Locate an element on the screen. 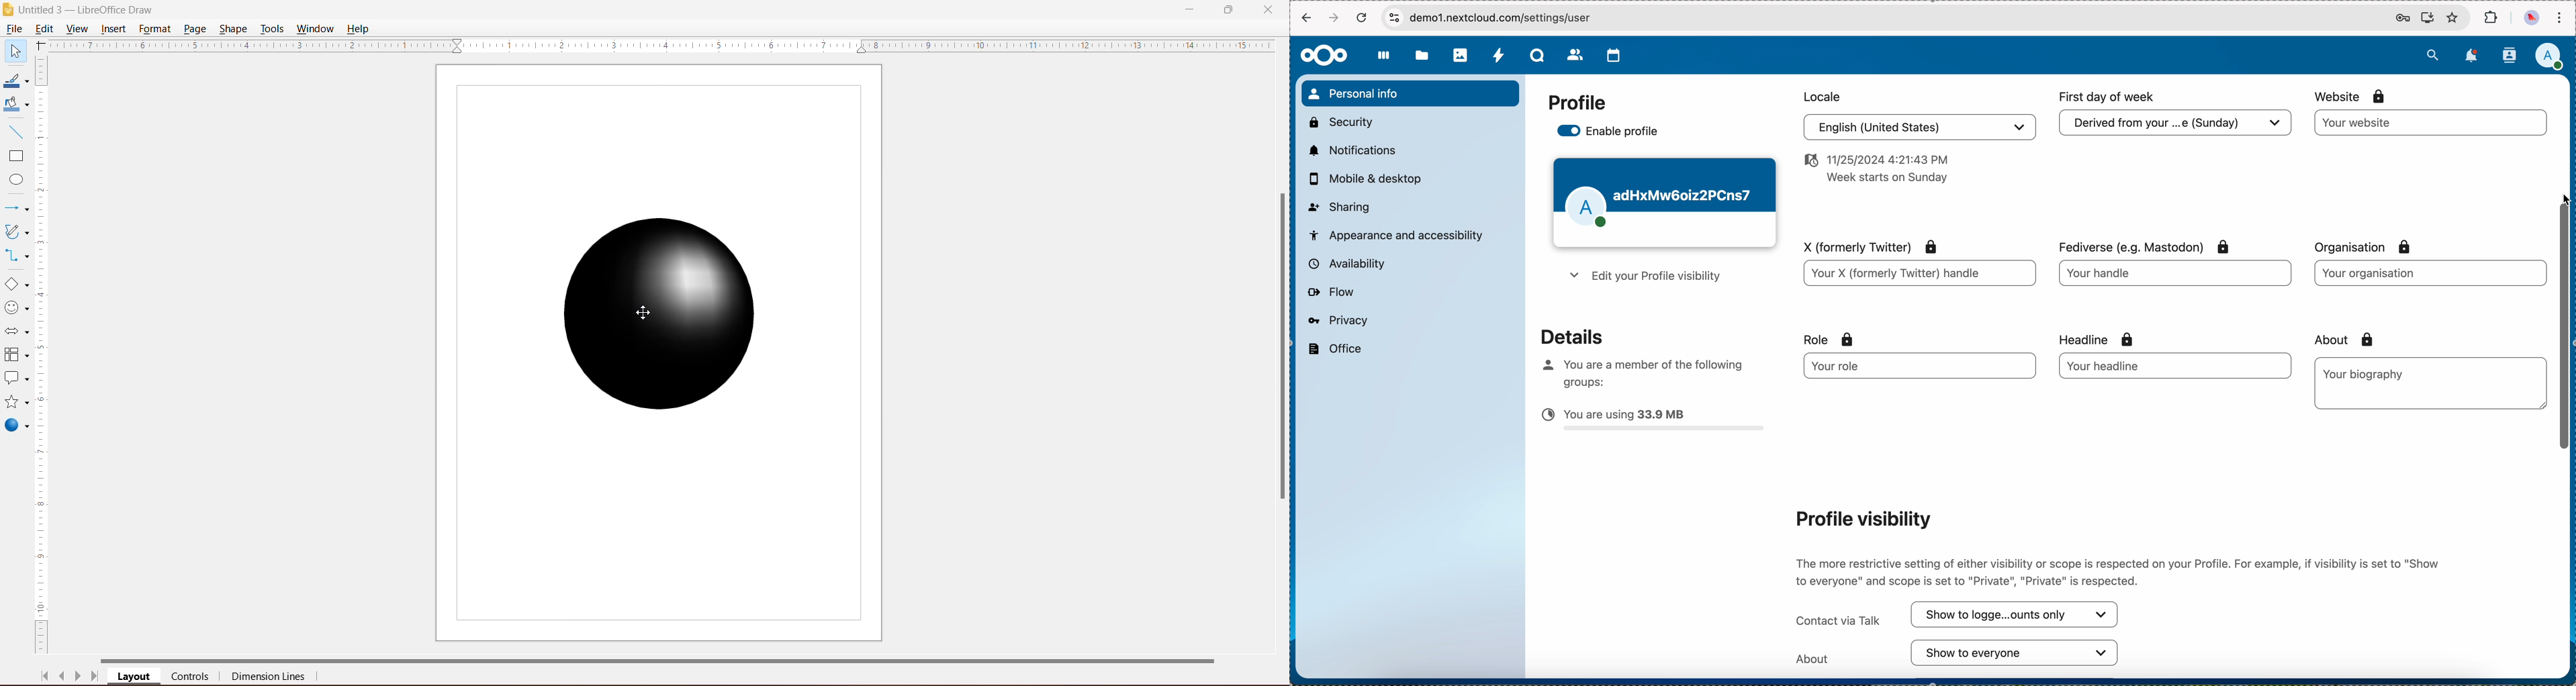 The image size is (2576, 700). organisation is located at coordinates (2429, 273).